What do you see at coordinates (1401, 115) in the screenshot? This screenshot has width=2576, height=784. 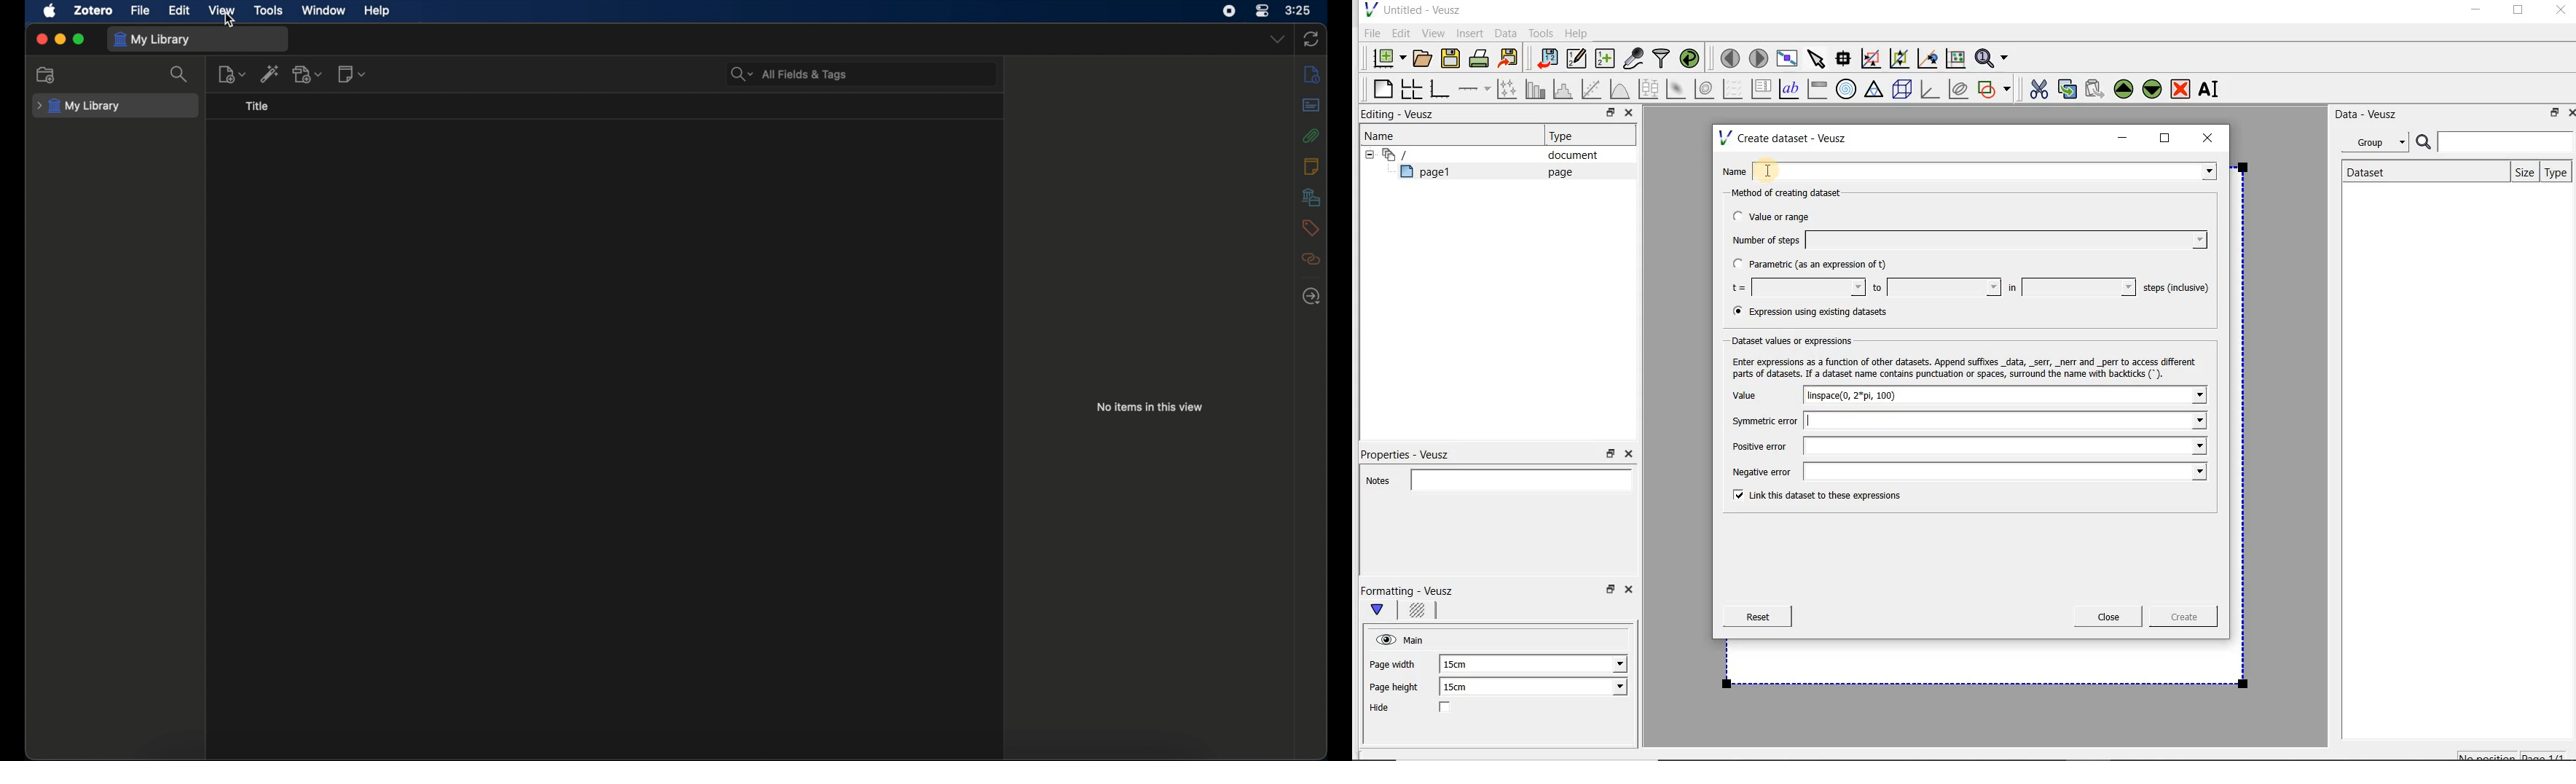 I see `Editing - Veusz` at bounding box center [1401, 115].